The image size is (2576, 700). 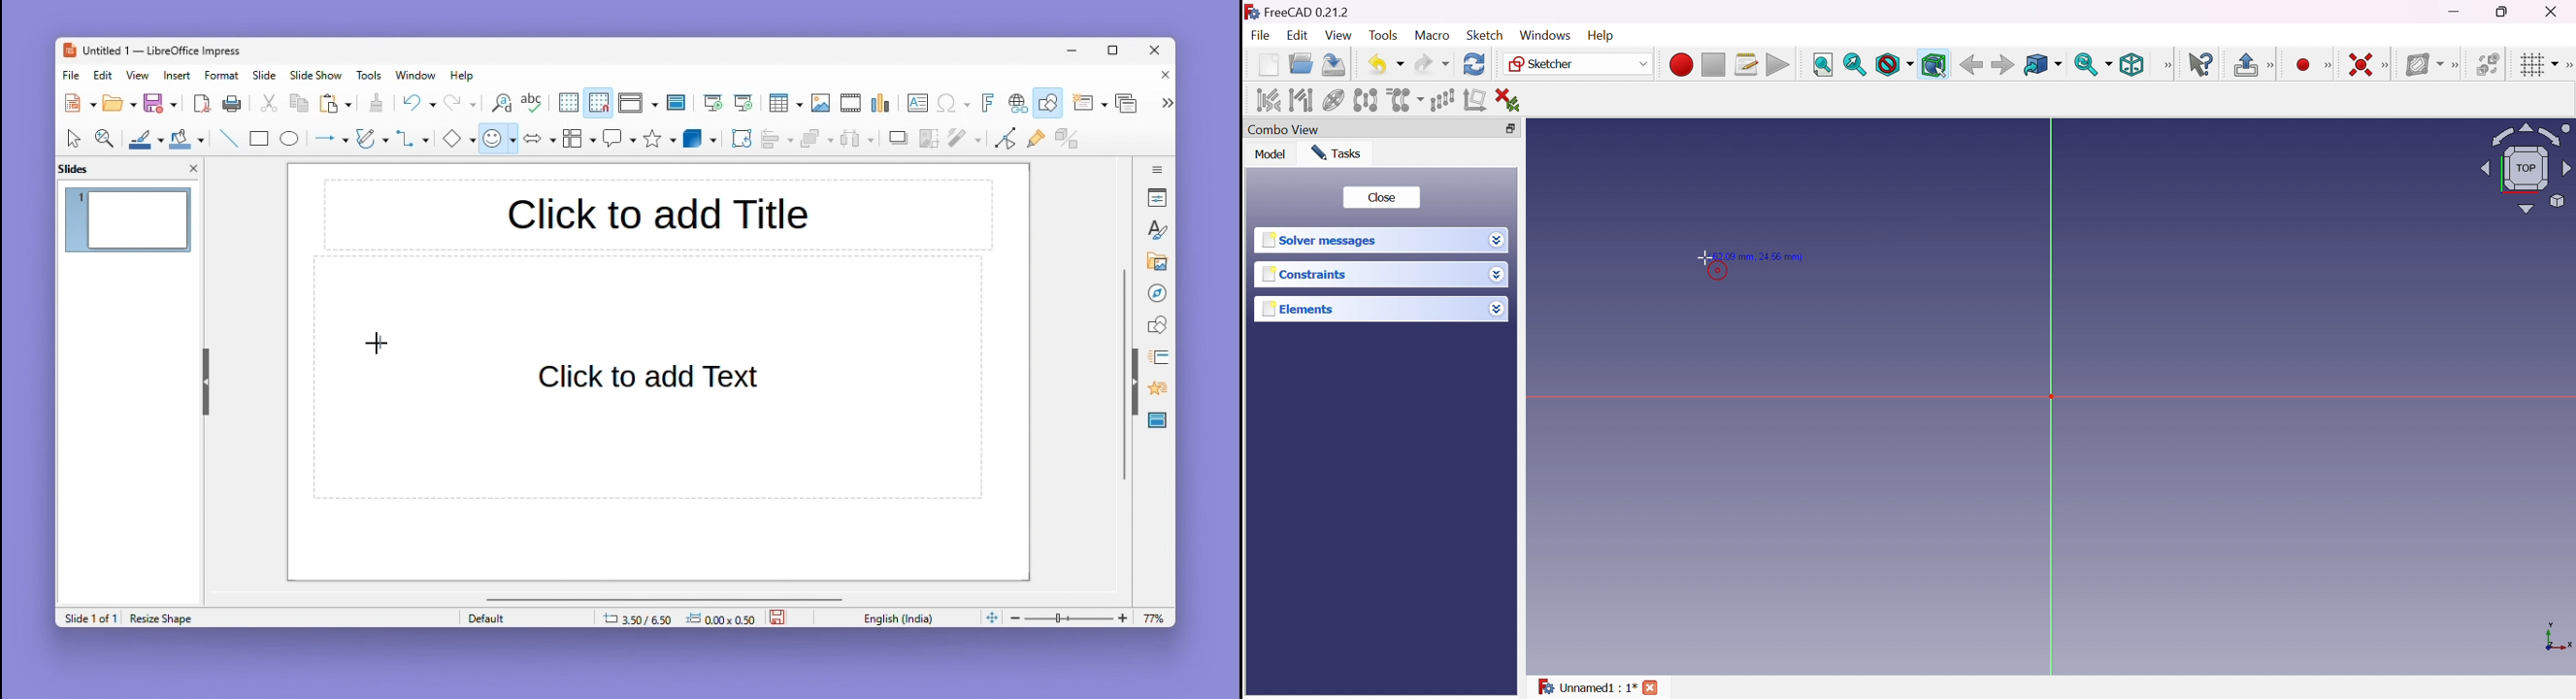 What do you see at coordinates (1050, 103) in the screenshot?
I see `Draw function` at bounding box center [1050, 103].